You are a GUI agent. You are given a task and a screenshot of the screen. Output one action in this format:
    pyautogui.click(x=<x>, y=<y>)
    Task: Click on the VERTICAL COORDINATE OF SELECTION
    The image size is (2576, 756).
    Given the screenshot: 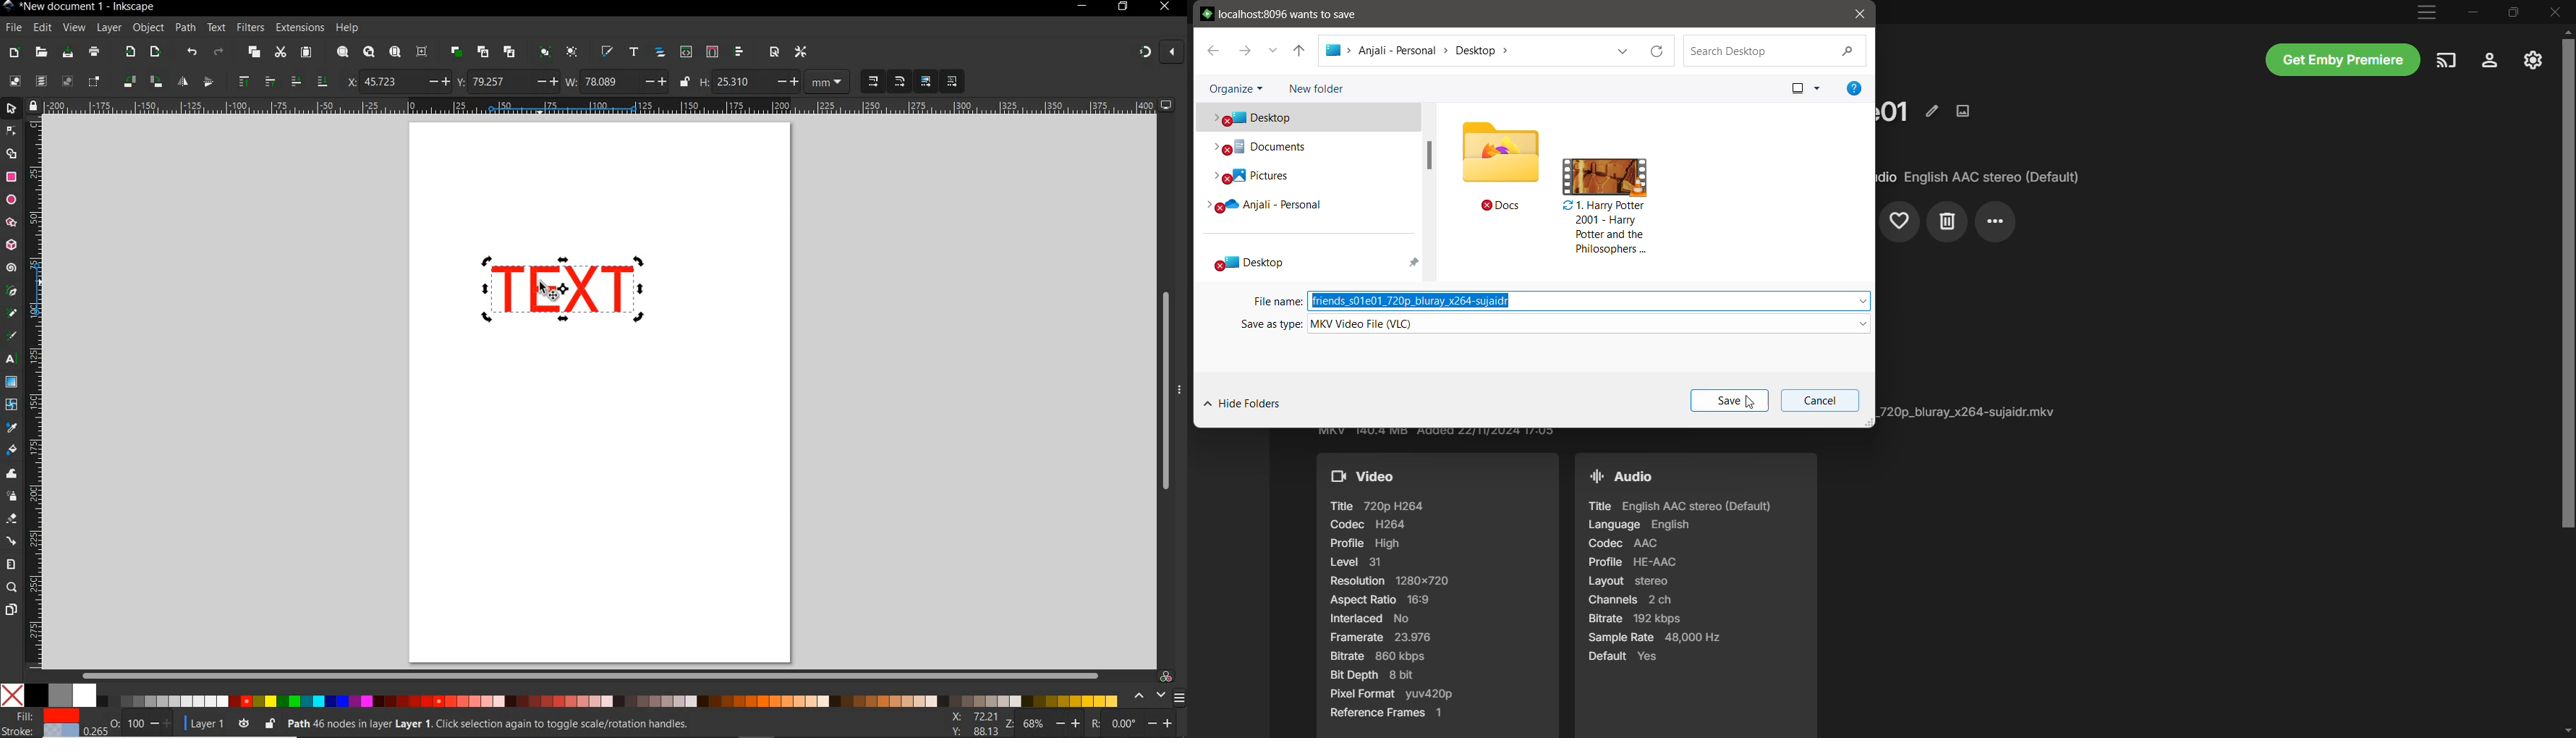 What is the action you would take?
    pyautogui.click(x=507, y=81)
    